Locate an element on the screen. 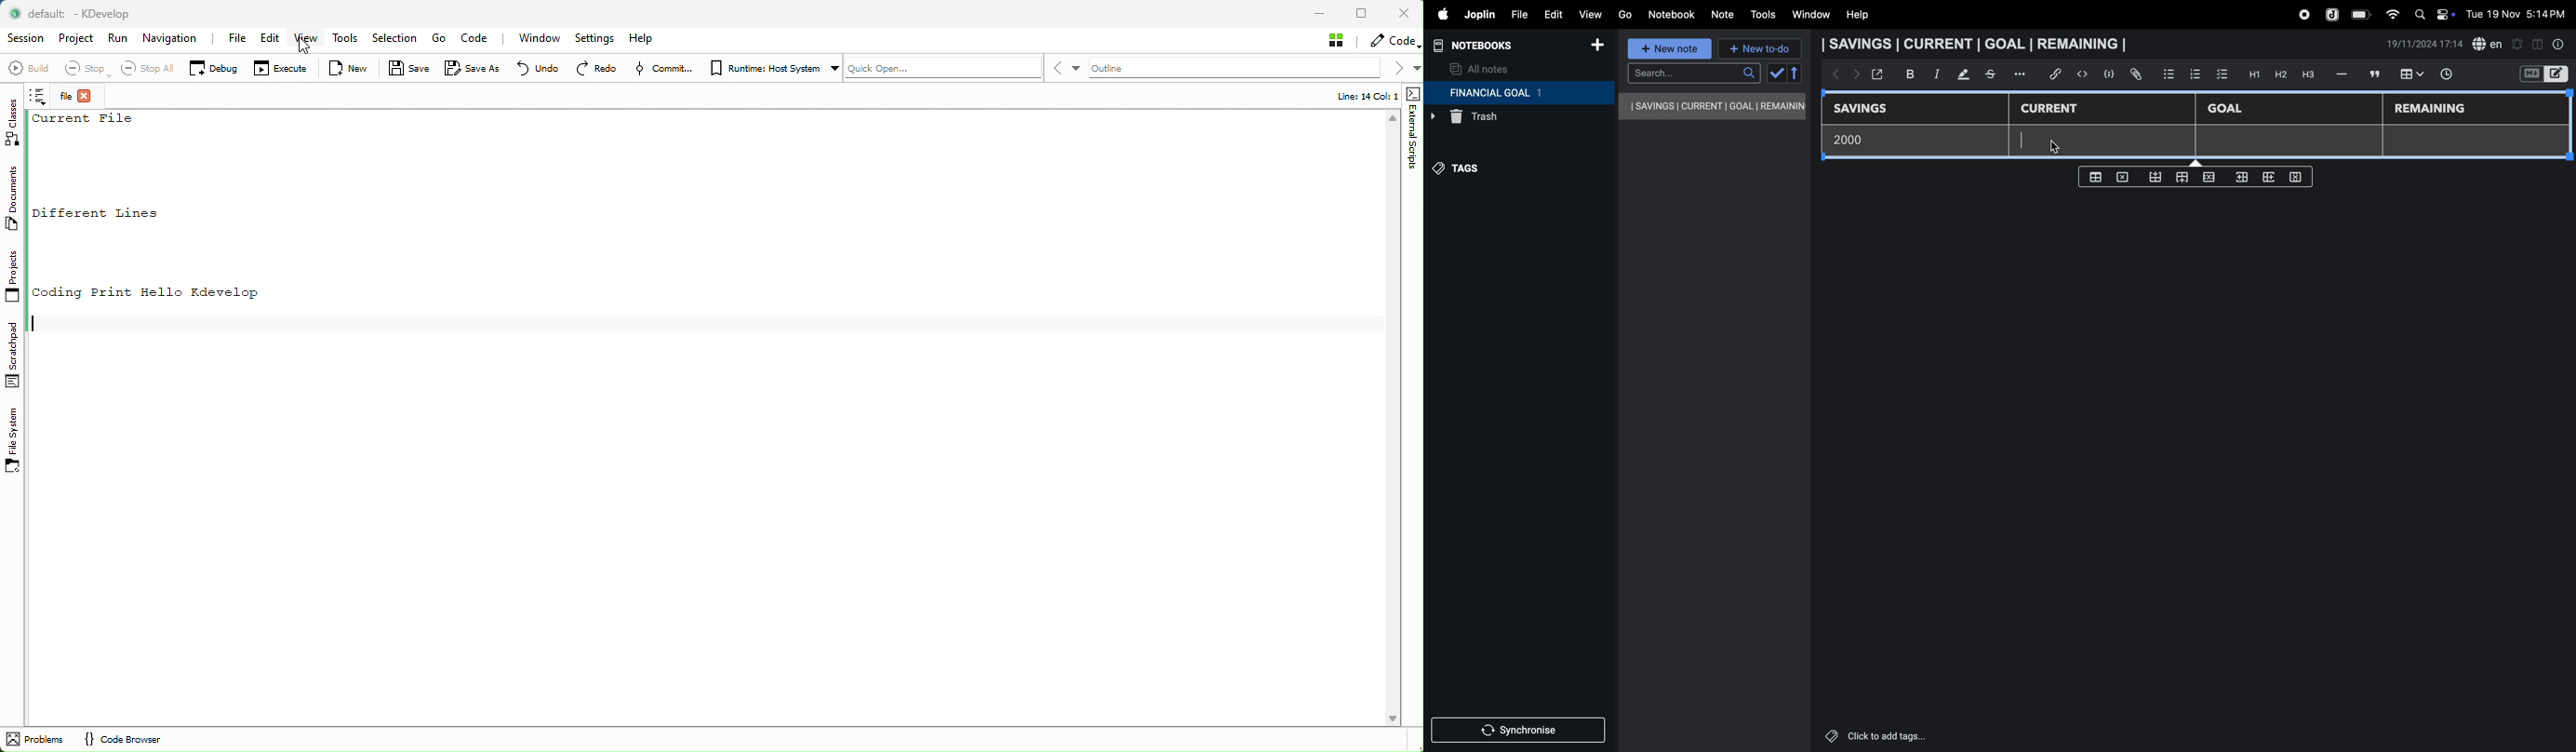  savings is located at coordinates (1867, 110).